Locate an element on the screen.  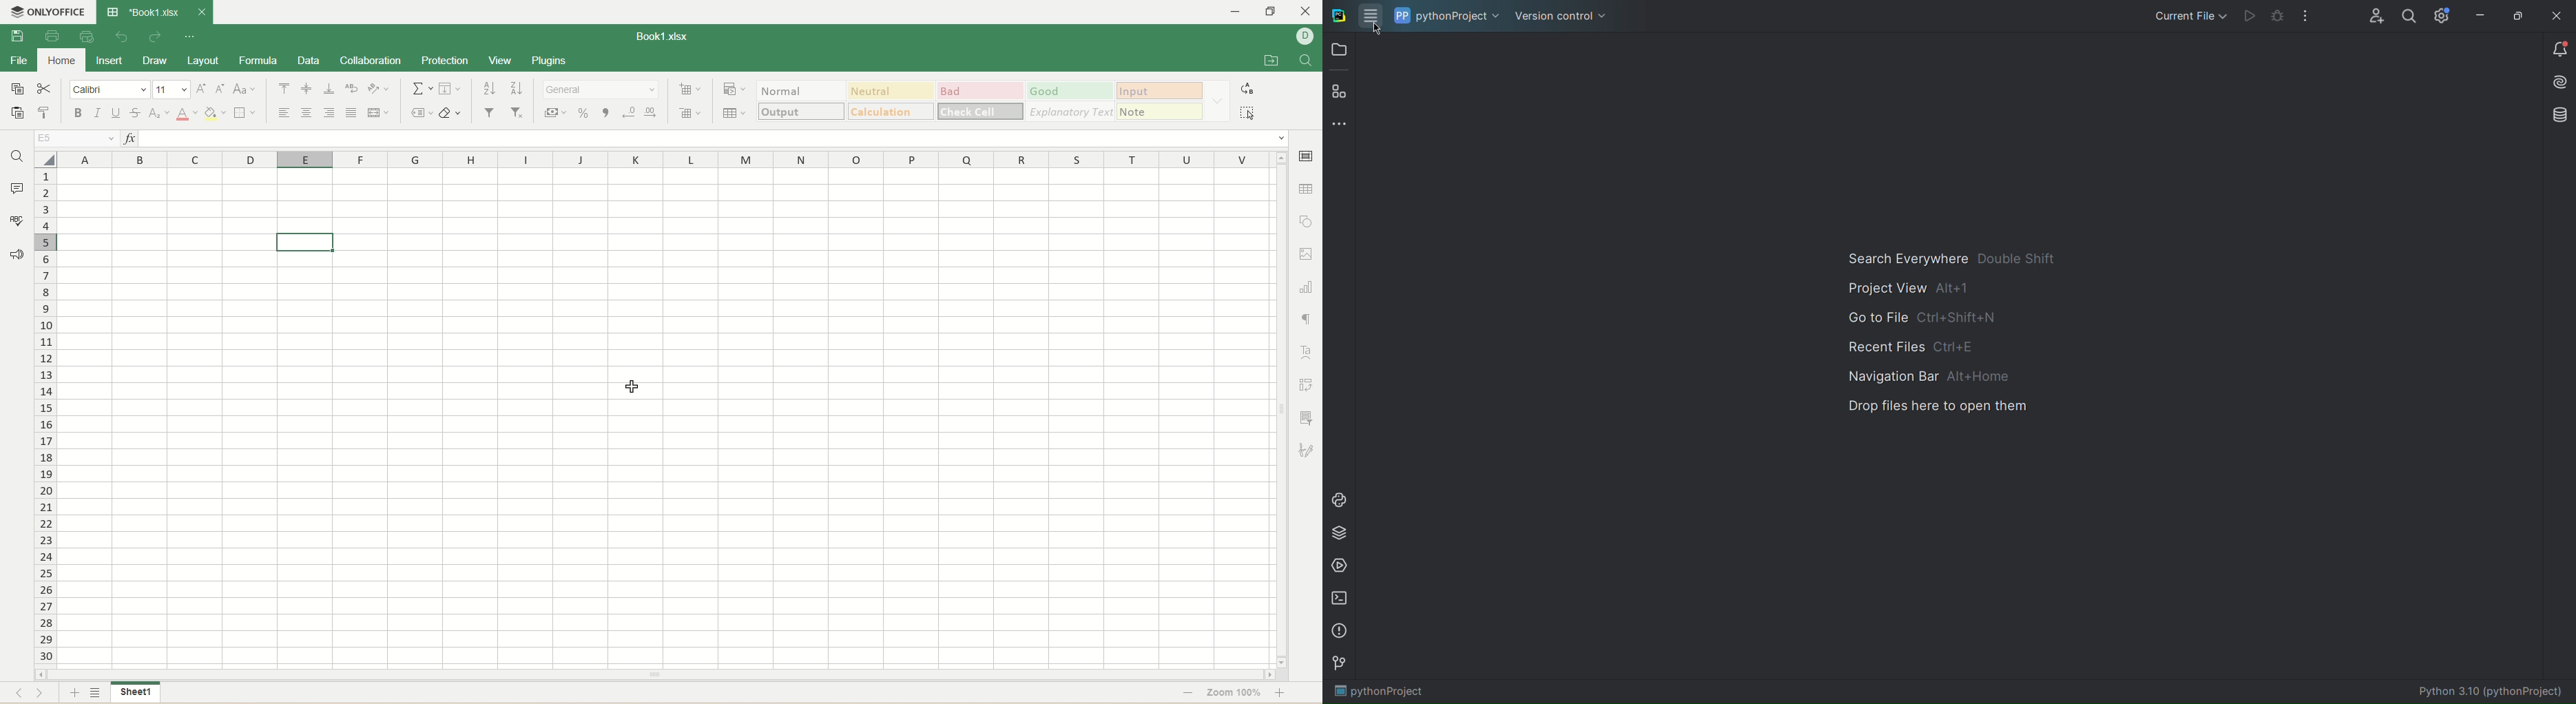
Version Control is located at coordinates (1341, 666).